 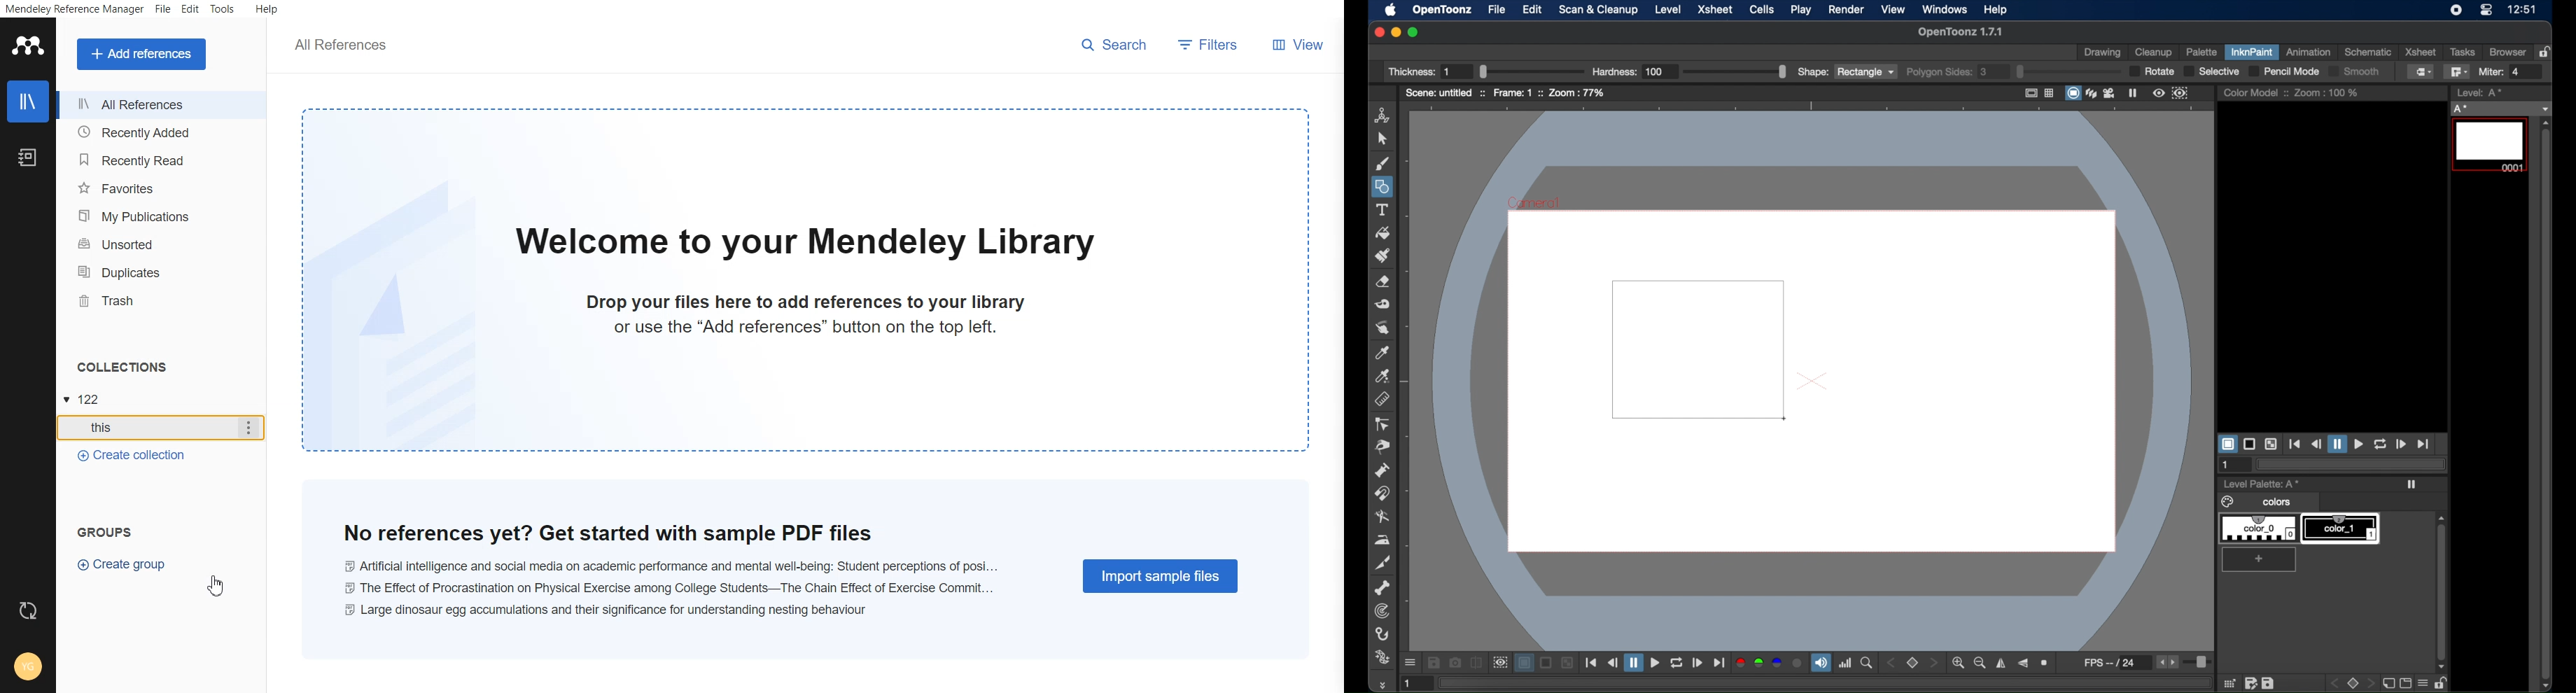 What do you see at coordinates (1567, 663) in the screenshot?
I see `checkered background` at bounding box center [1567, 663].